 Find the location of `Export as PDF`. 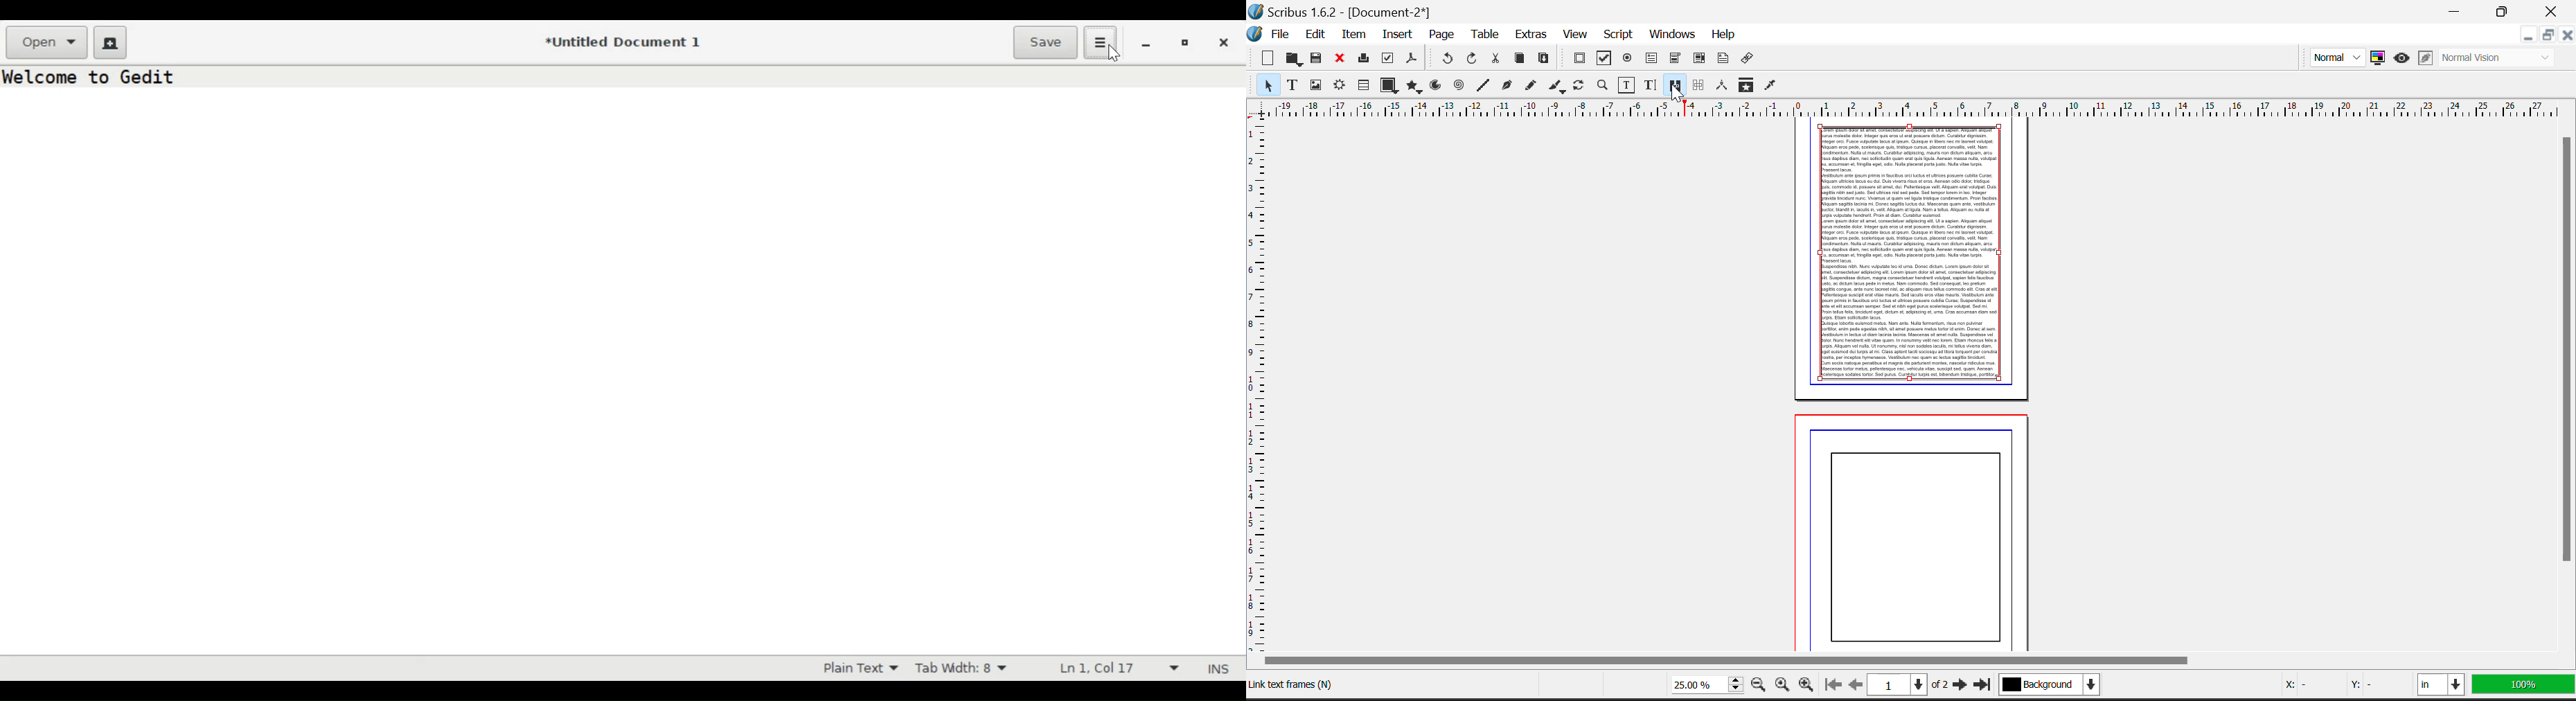

Export as PDF is located at coordinates (1412, 62).